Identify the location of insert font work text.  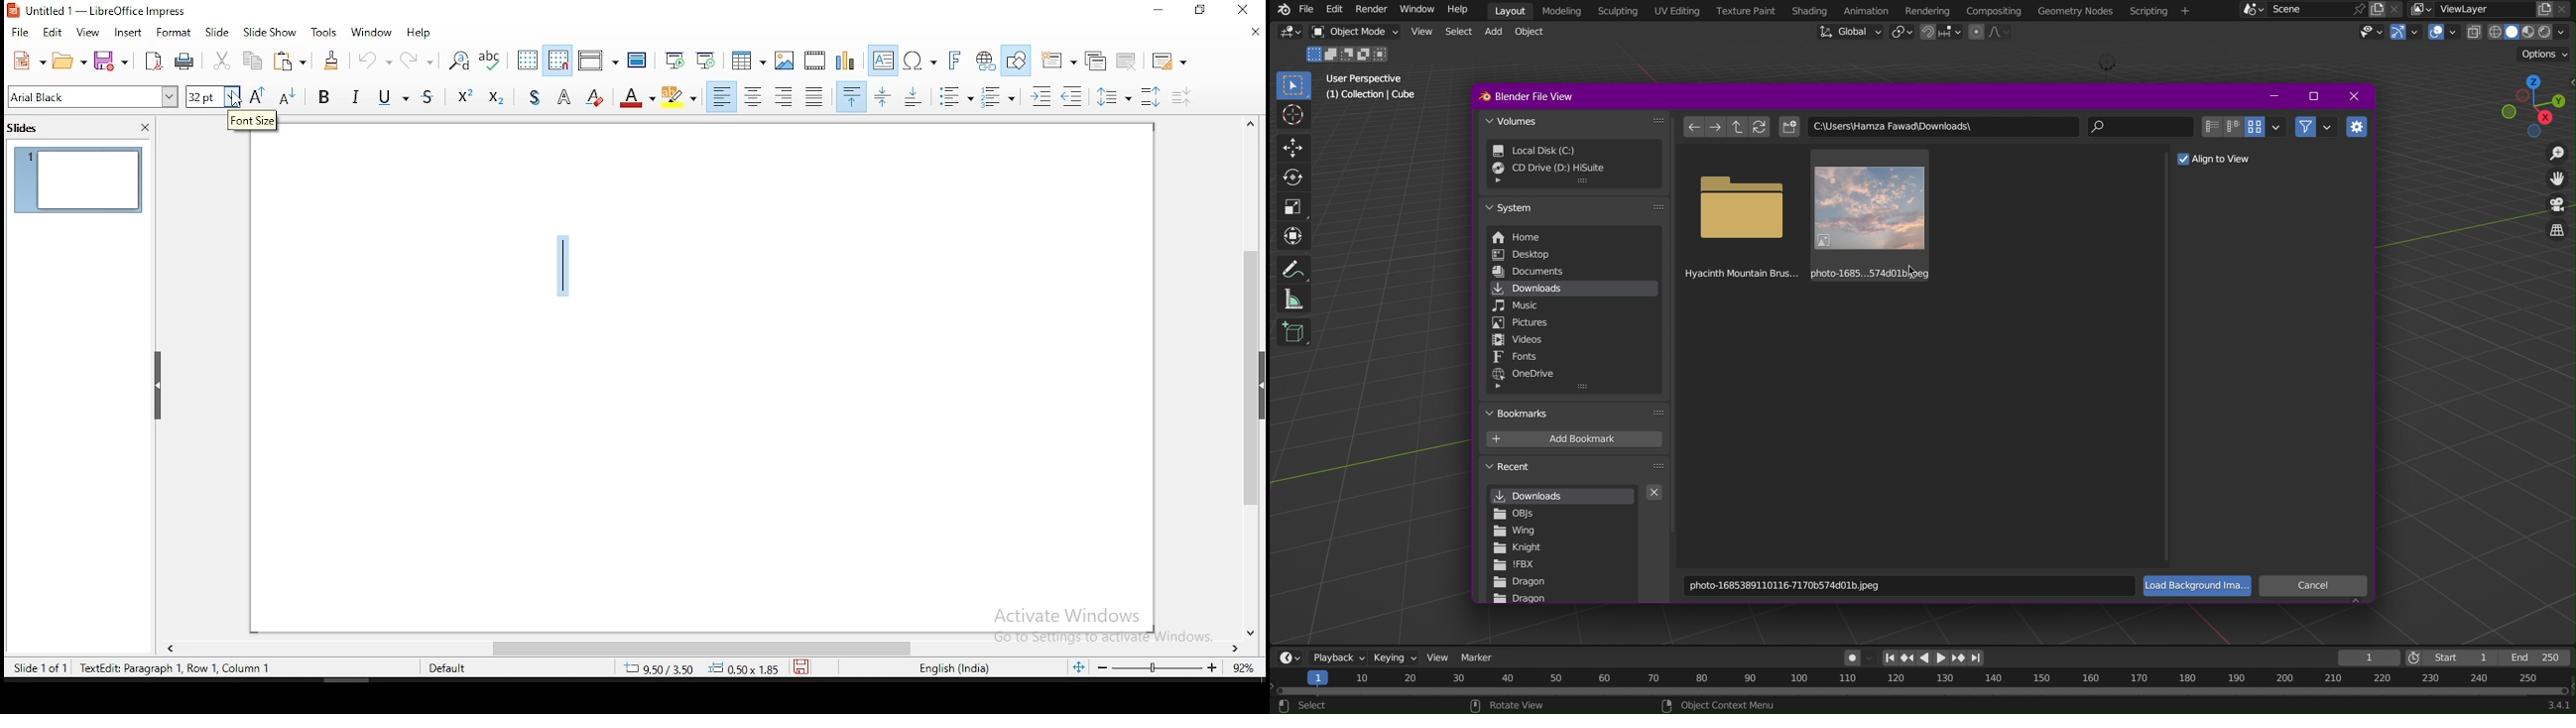
(955, 60).